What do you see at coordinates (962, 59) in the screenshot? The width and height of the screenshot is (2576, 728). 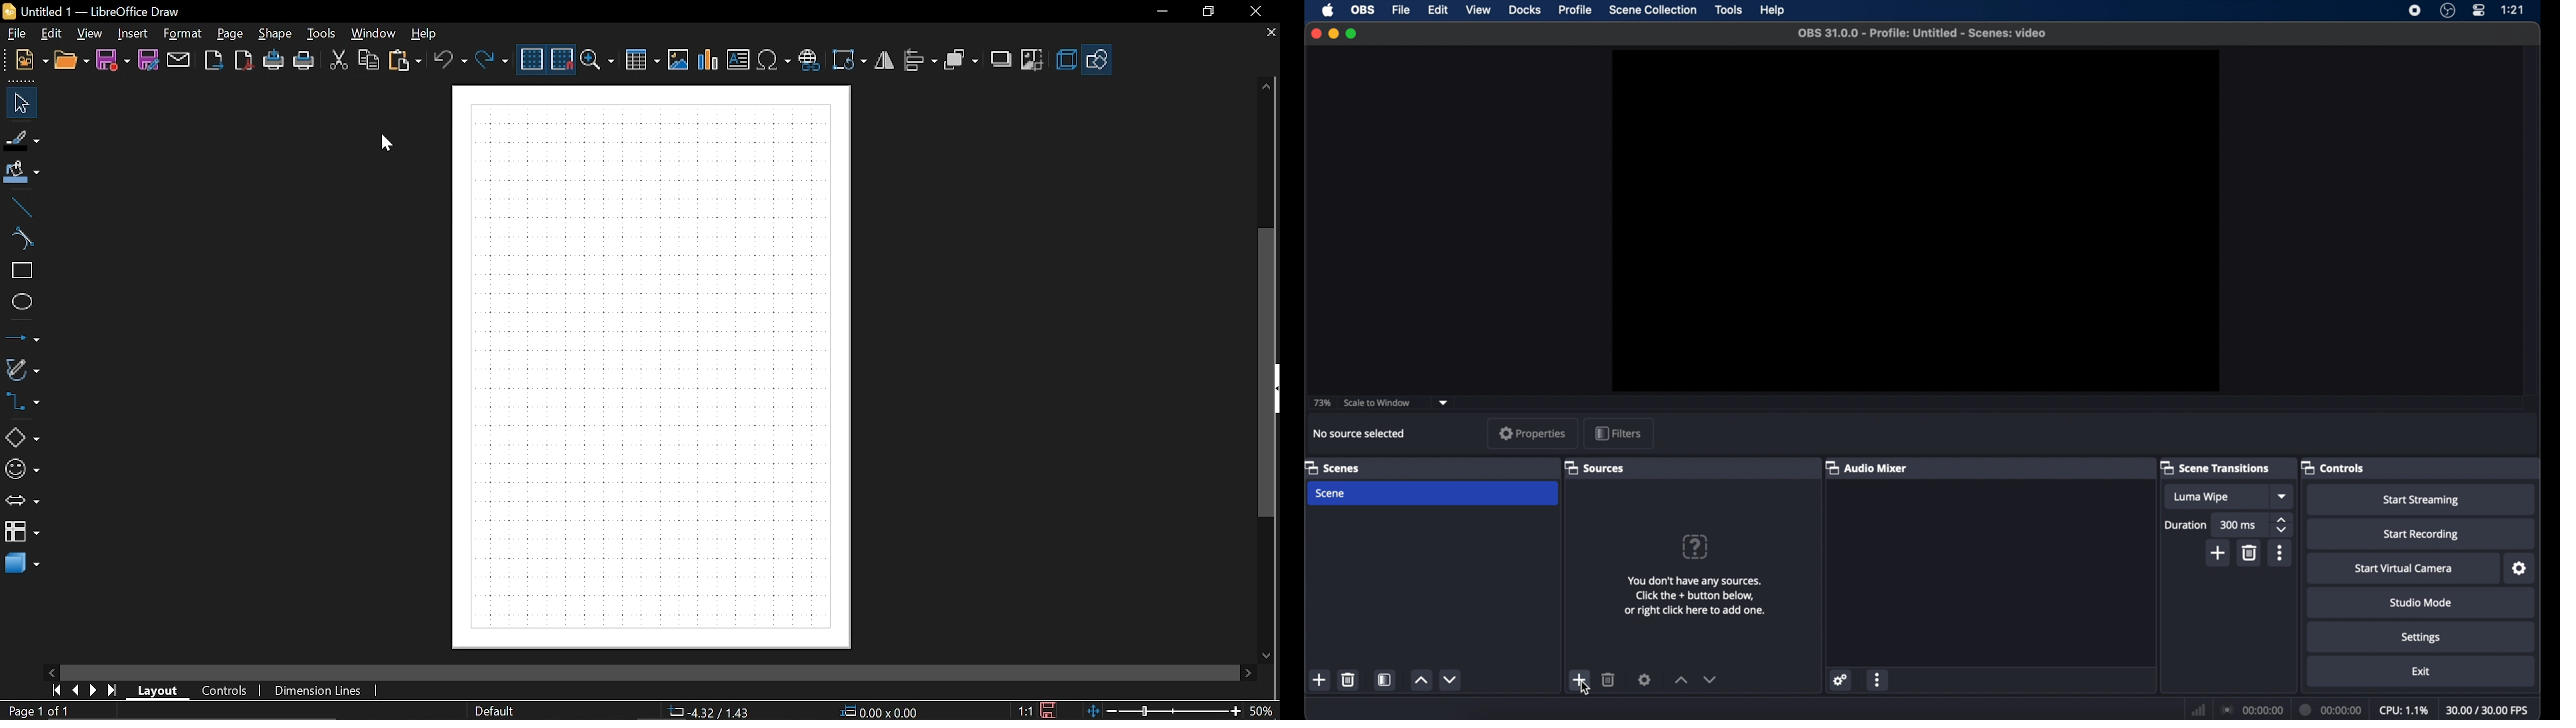 I see `arrange` at bounding box center [962, 59].